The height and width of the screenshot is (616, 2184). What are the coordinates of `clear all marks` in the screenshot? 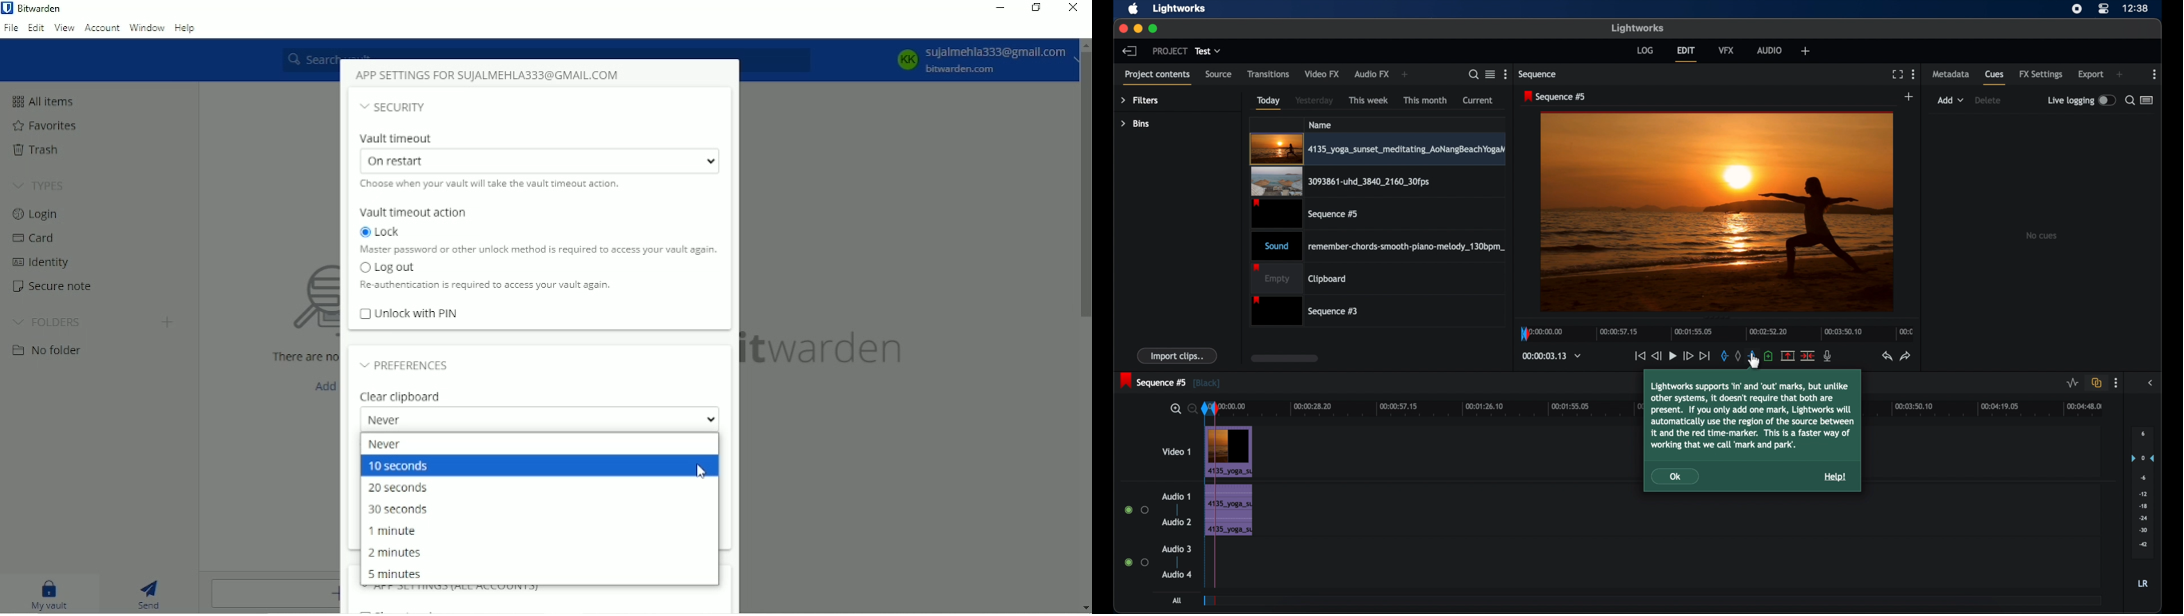 It's located at (1737, 355).